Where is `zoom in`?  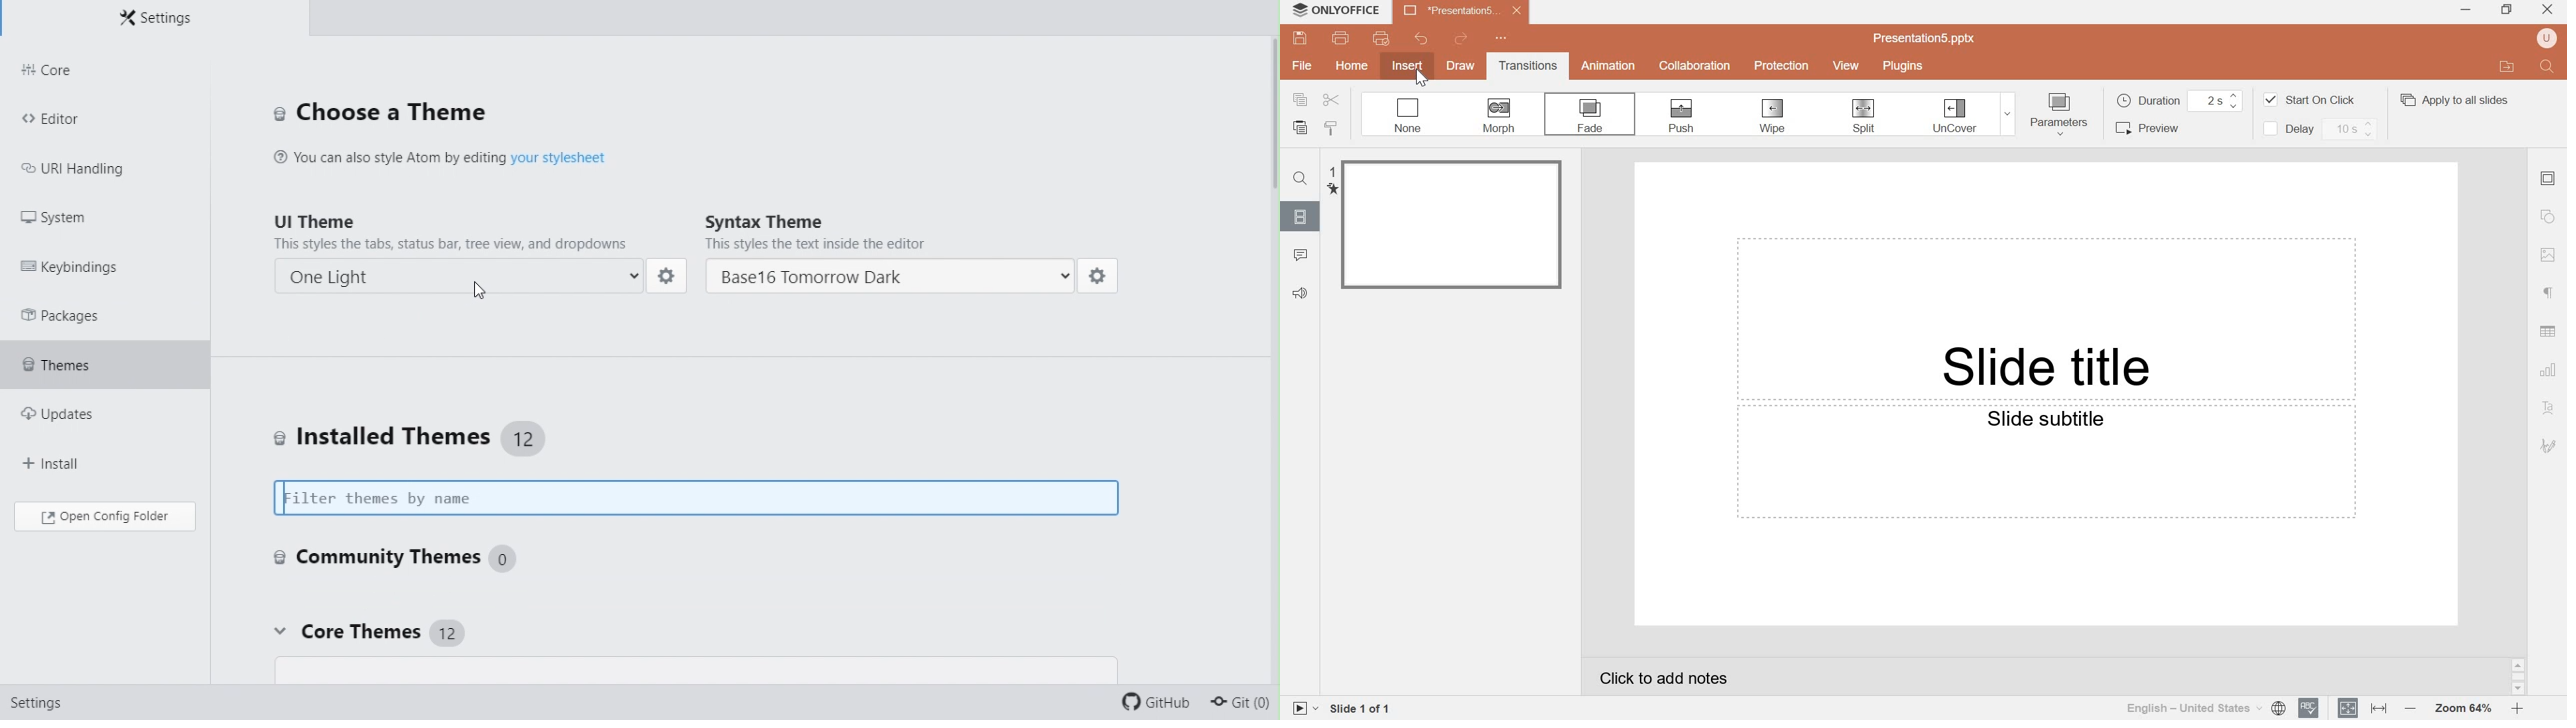 zoom in is located at coordinates (2517, 708).